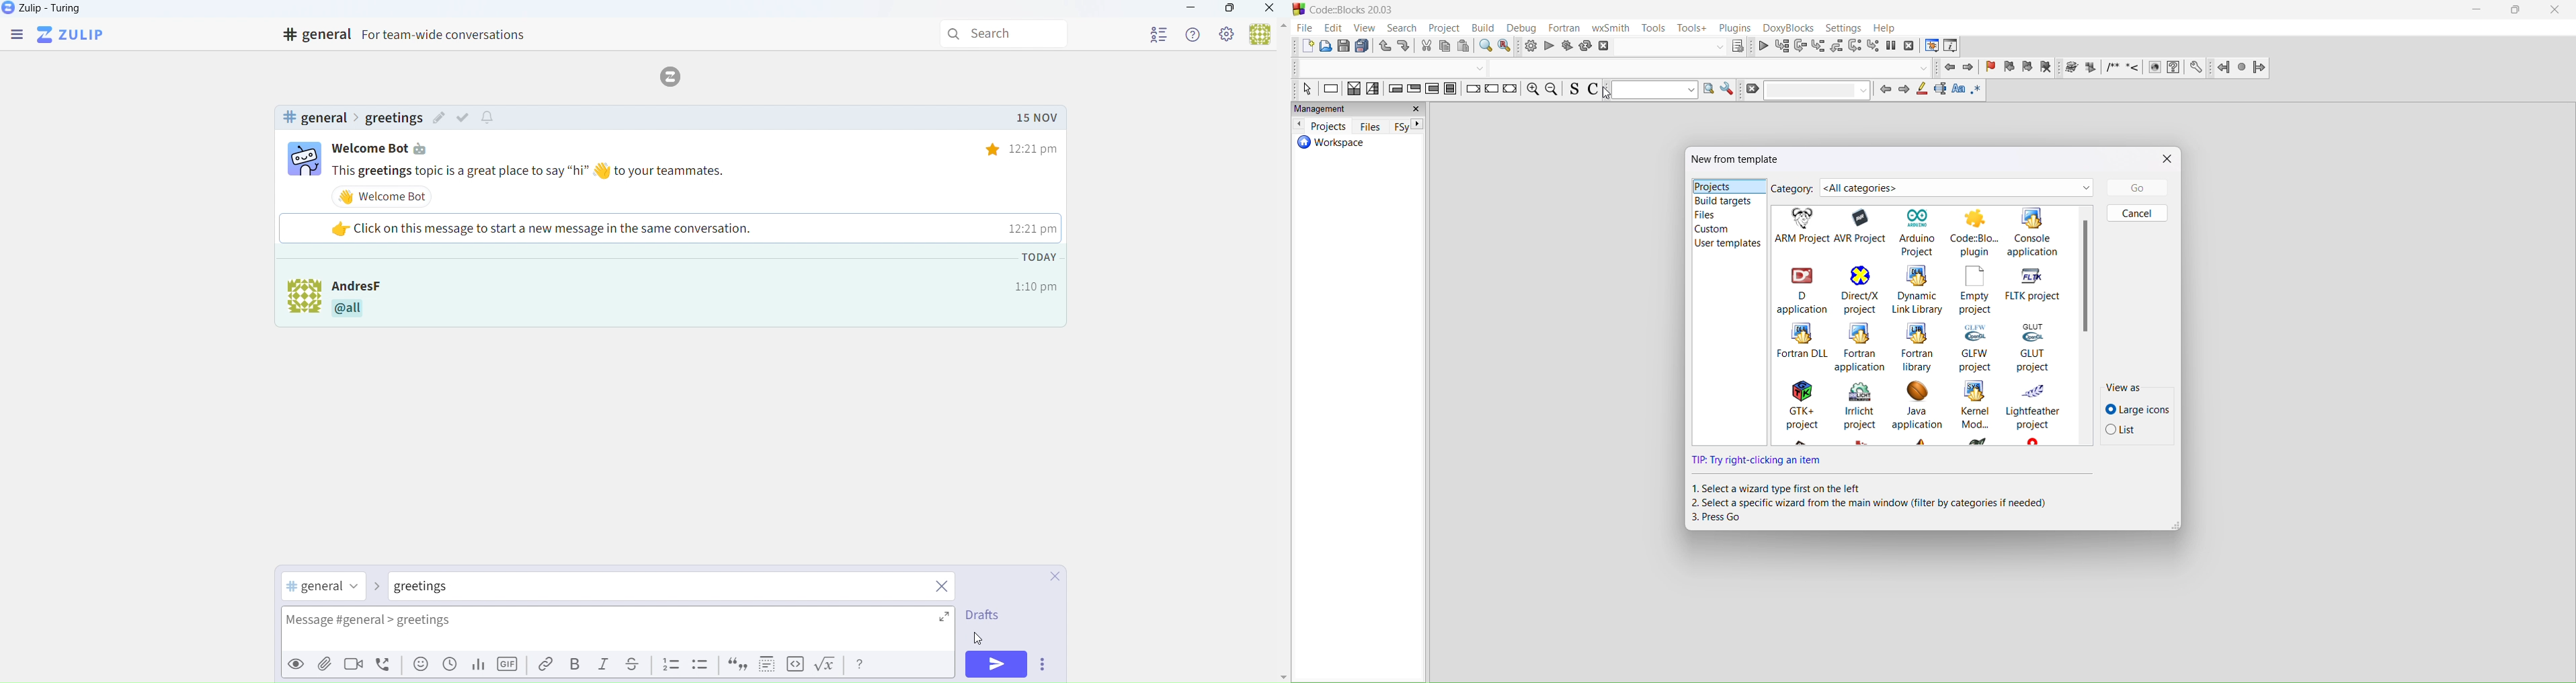 The height and width of the screenshot is (700, 2576). Describe the element at coordinates (1511, 89) in the screenshot. I see `return instructions` at that location.